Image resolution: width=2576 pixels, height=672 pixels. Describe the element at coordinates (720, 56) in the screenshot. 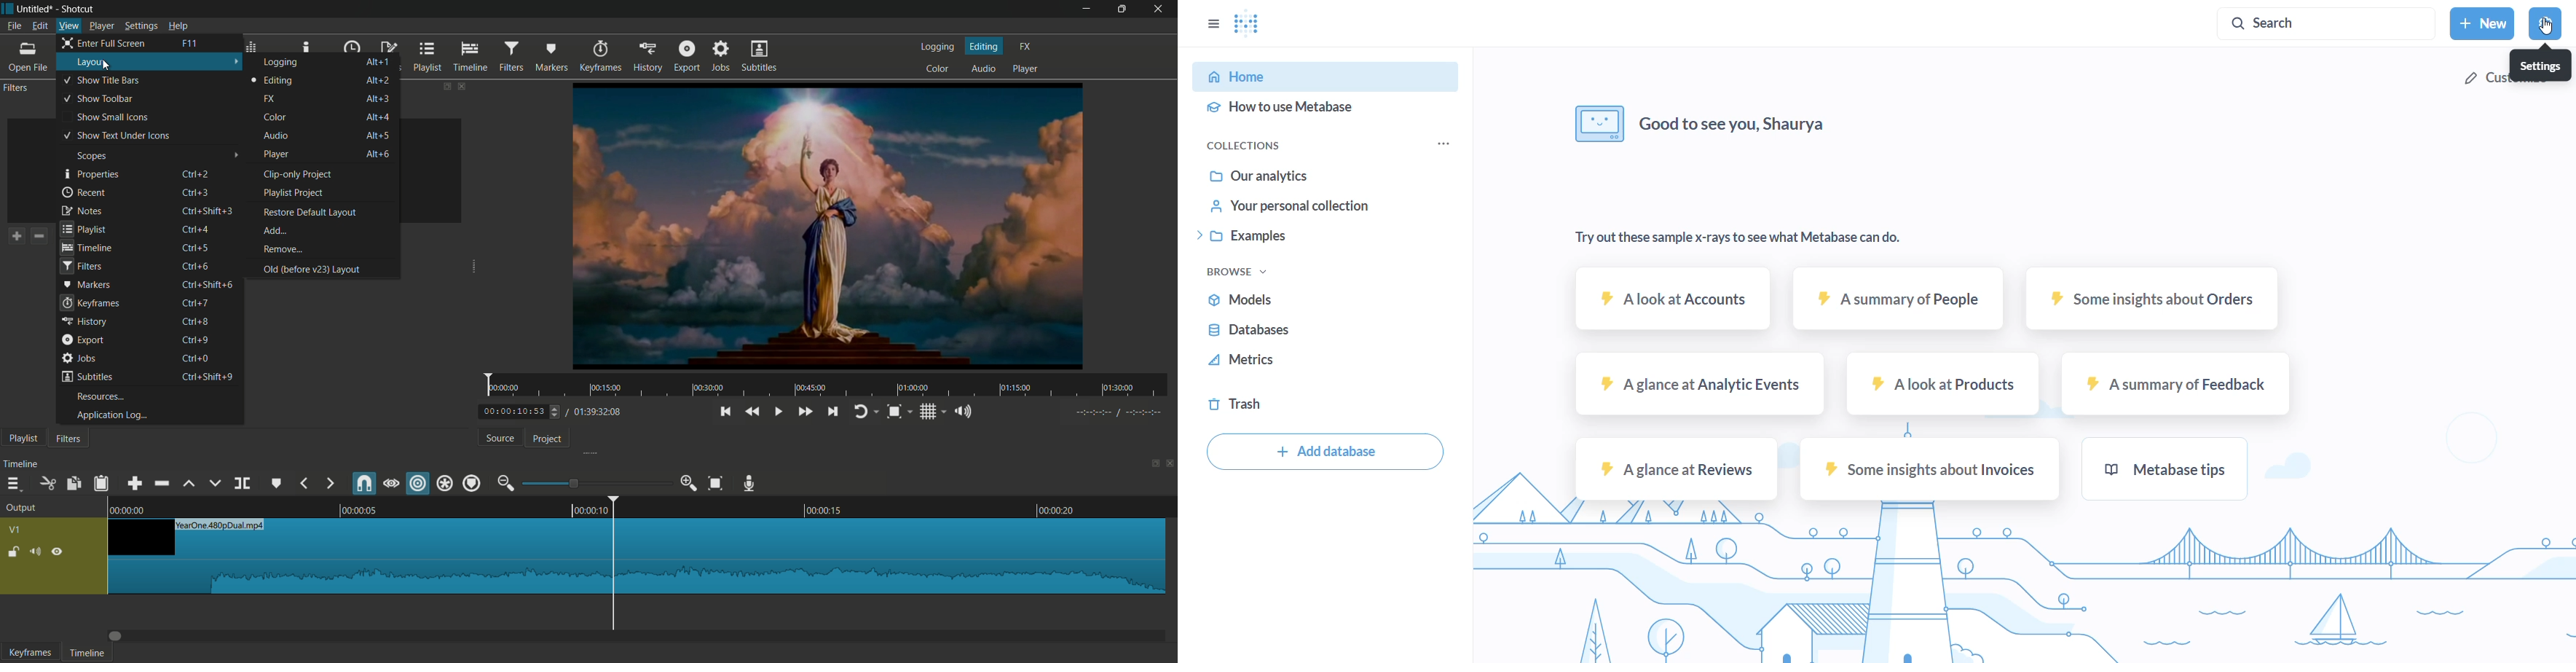

I see `jobs` at that location.